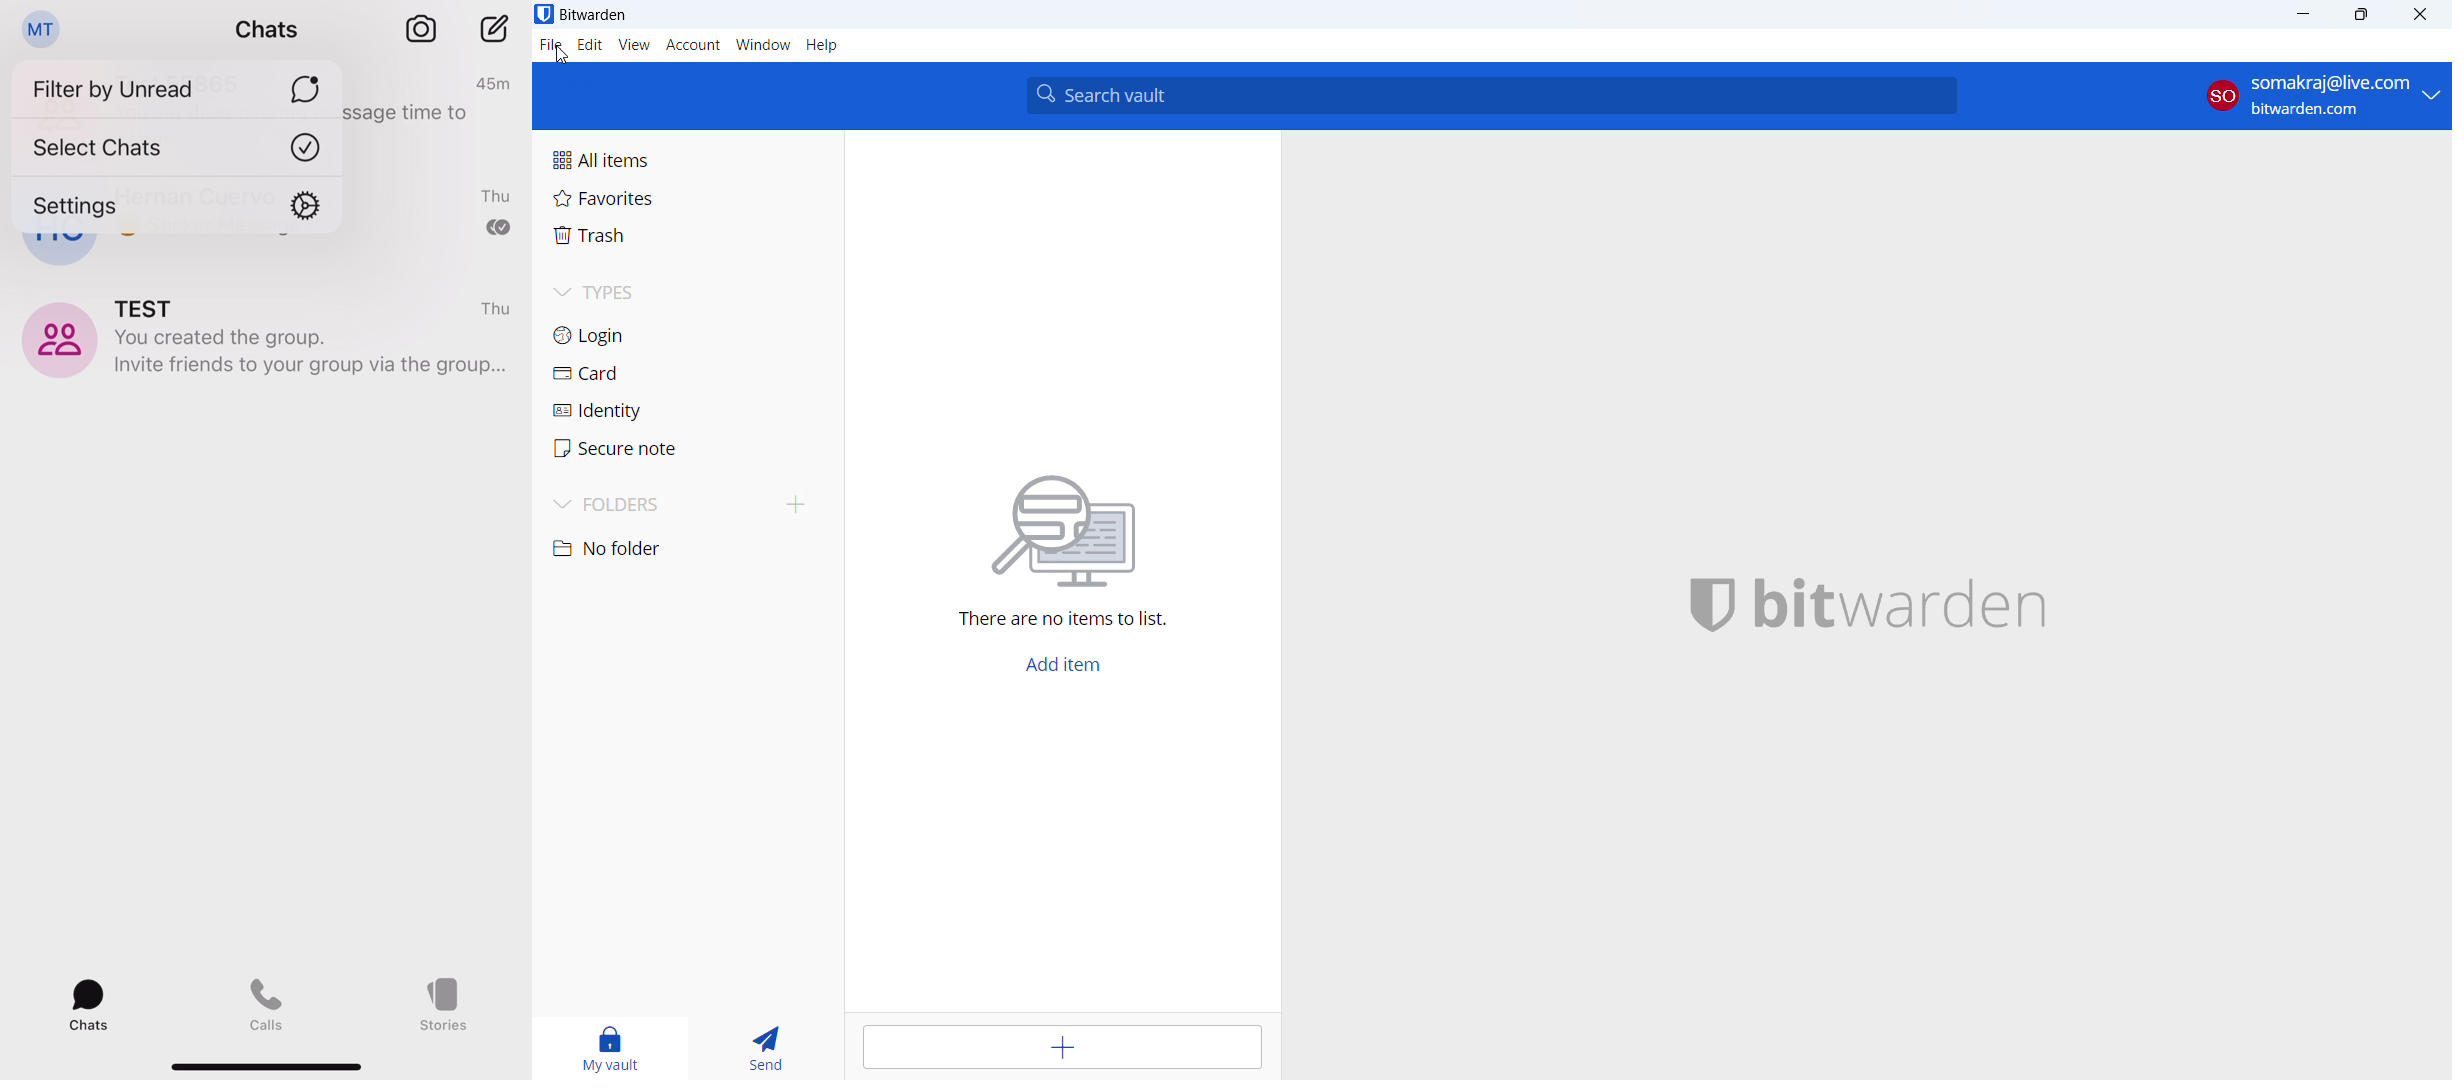  Describe the element at coordinates (176, 145) in the screenshot. I see `select chats` at that location.